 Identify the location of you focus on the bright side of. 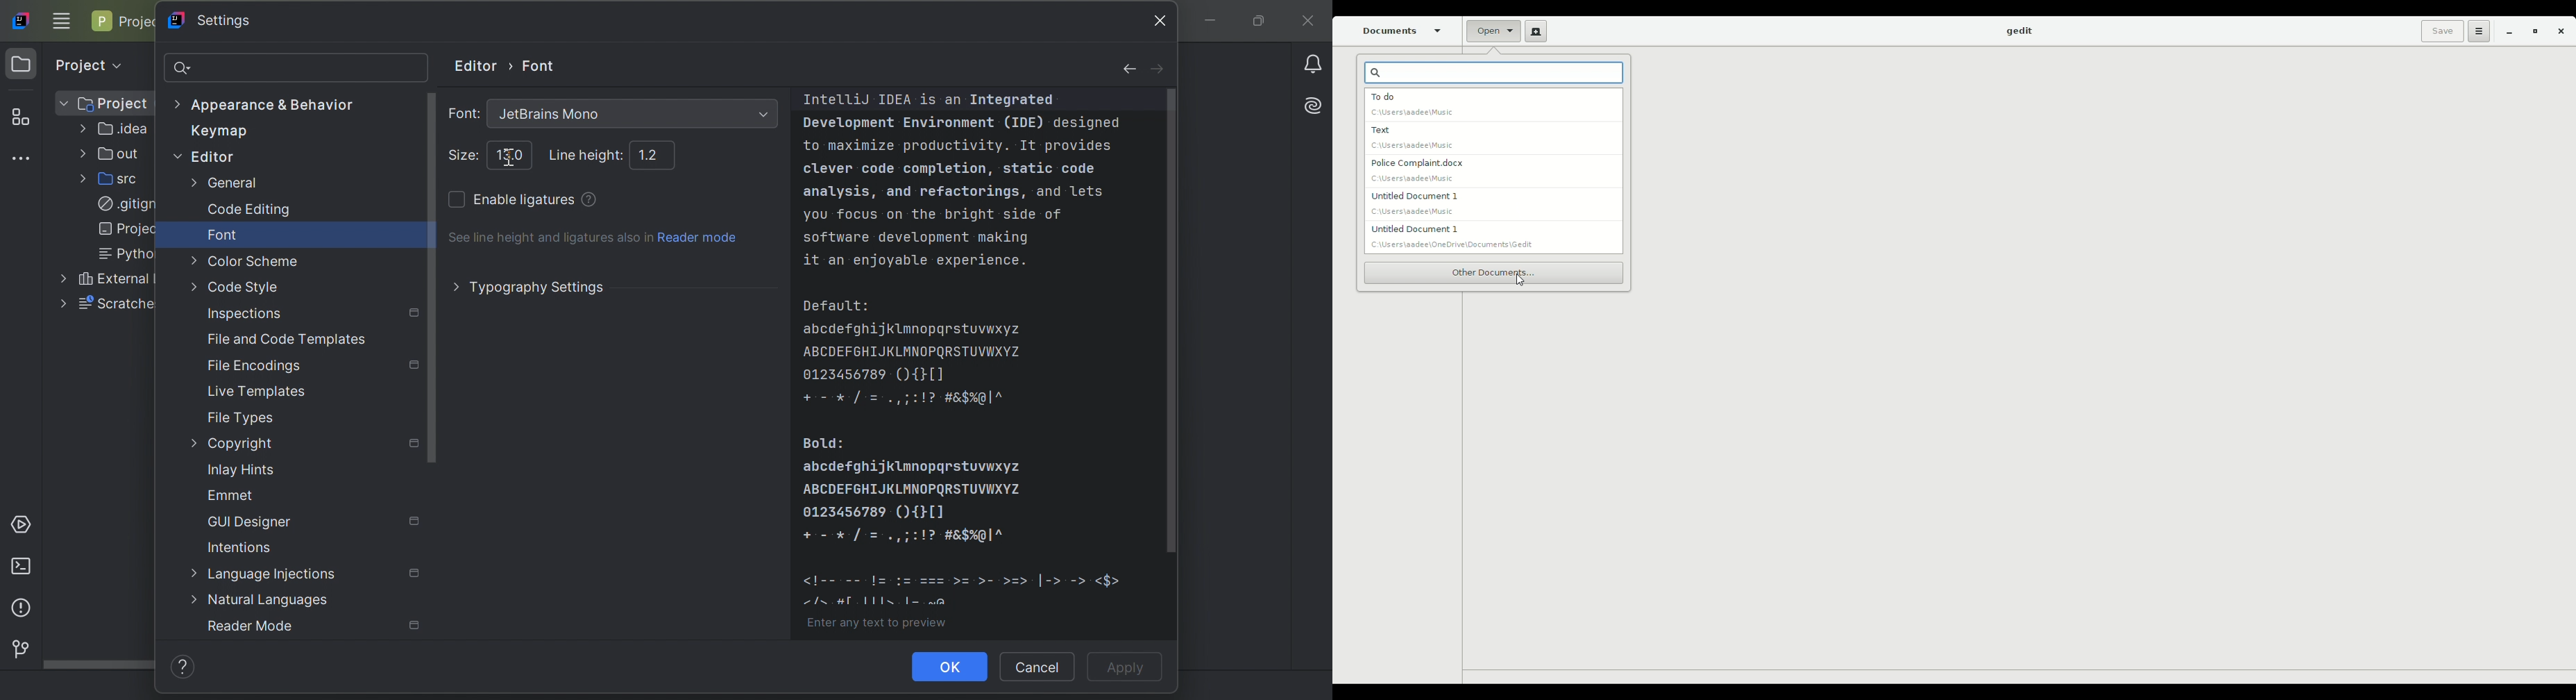
(933, 215).